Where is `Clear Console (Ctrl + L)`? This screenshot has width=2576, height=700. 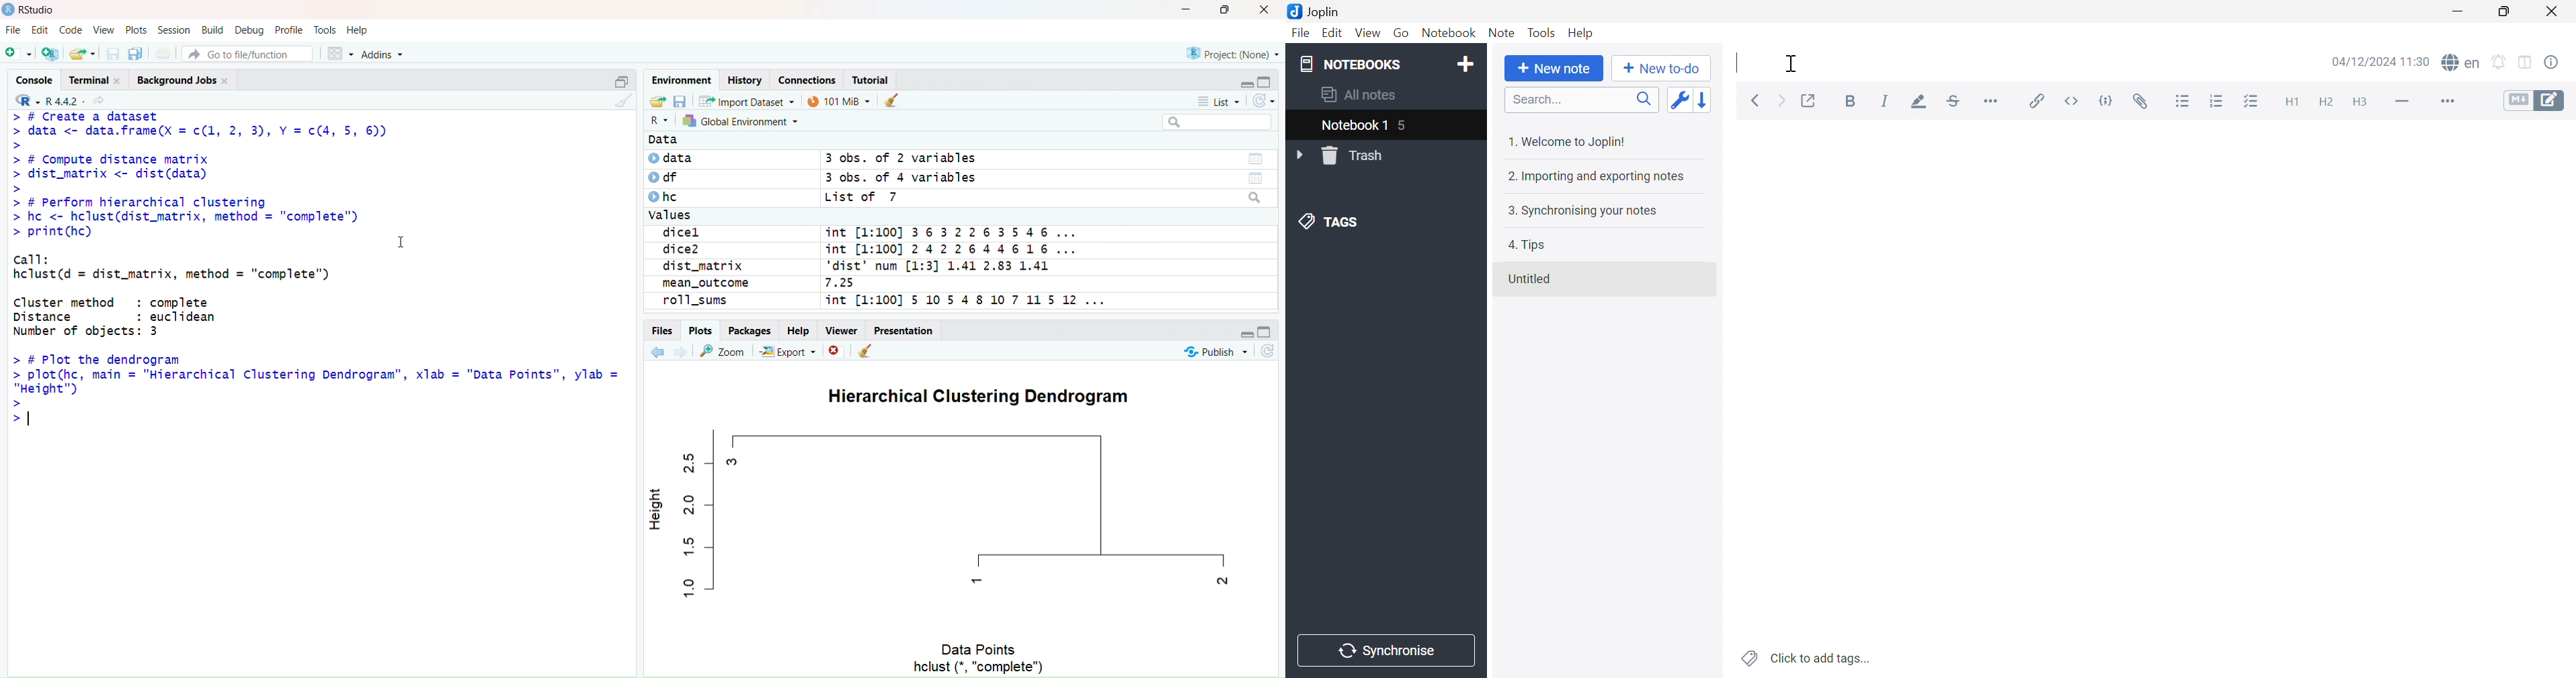 Clear Console (Ctrl + L) is located at coordinates (625, 101).